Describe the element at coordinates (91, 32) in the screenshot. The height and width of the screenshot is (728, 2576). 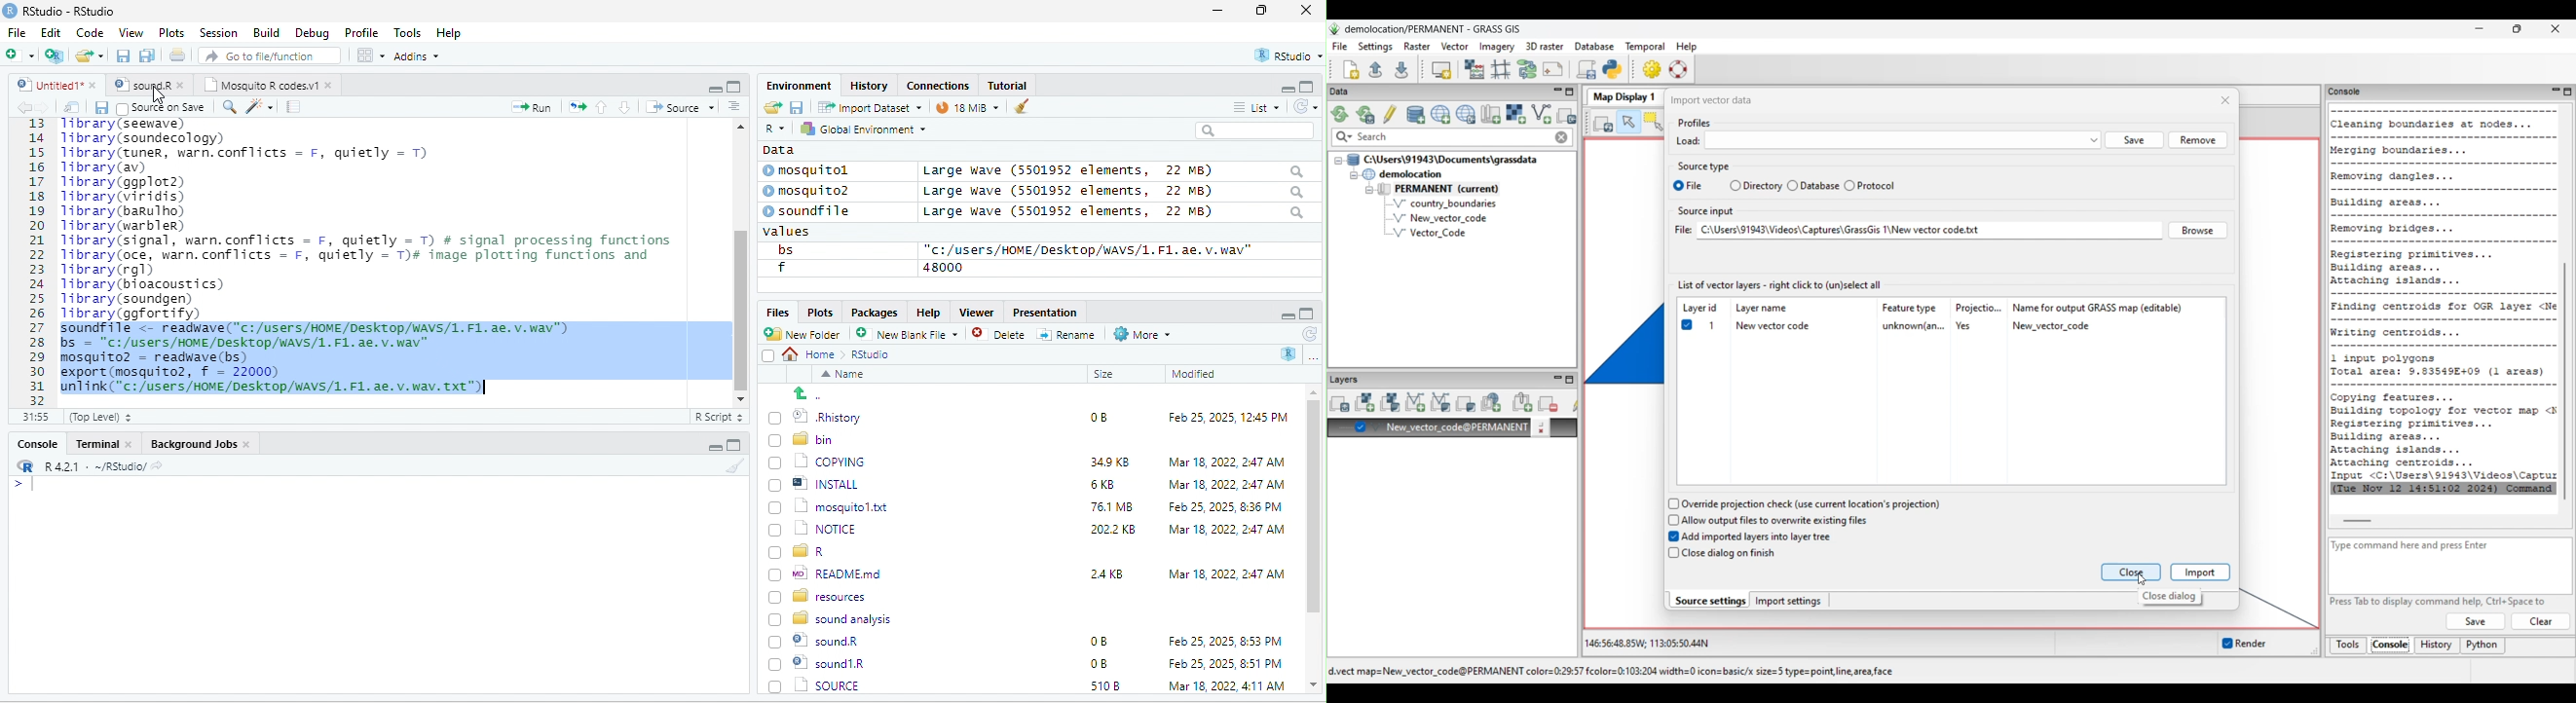
I see `Code` at that location.